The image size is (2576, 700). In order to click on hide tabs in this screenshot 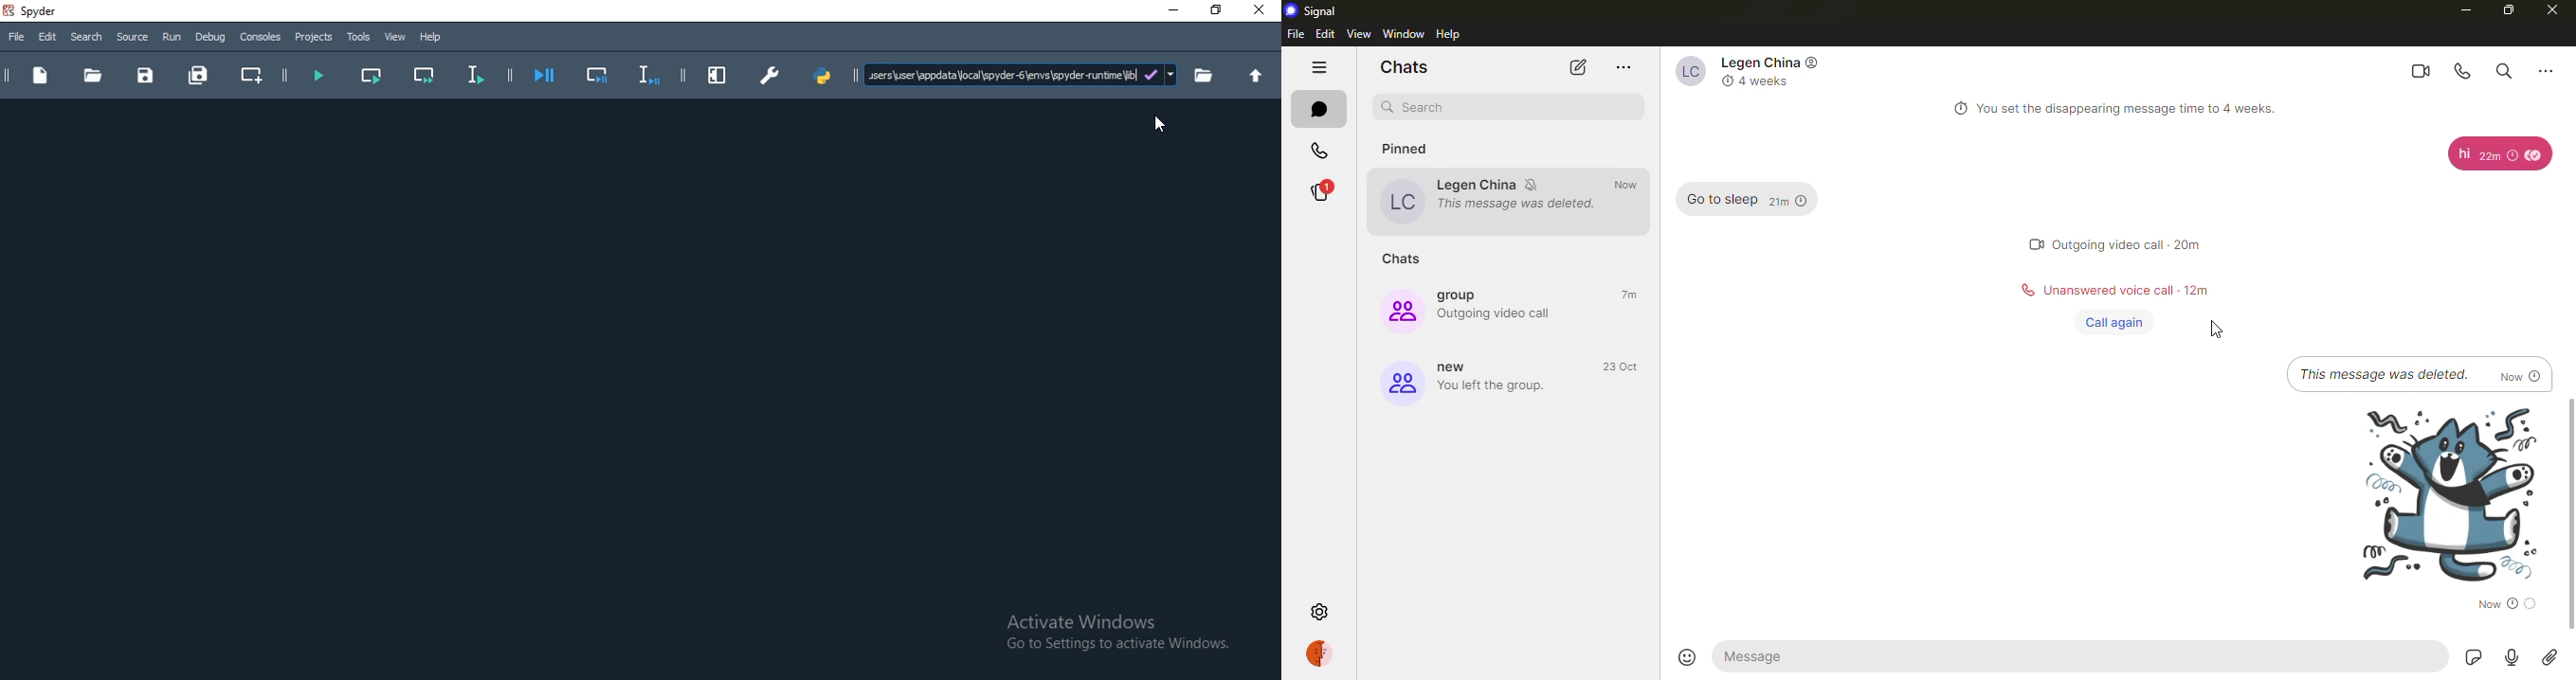, I will do `click(1319, 65)`.